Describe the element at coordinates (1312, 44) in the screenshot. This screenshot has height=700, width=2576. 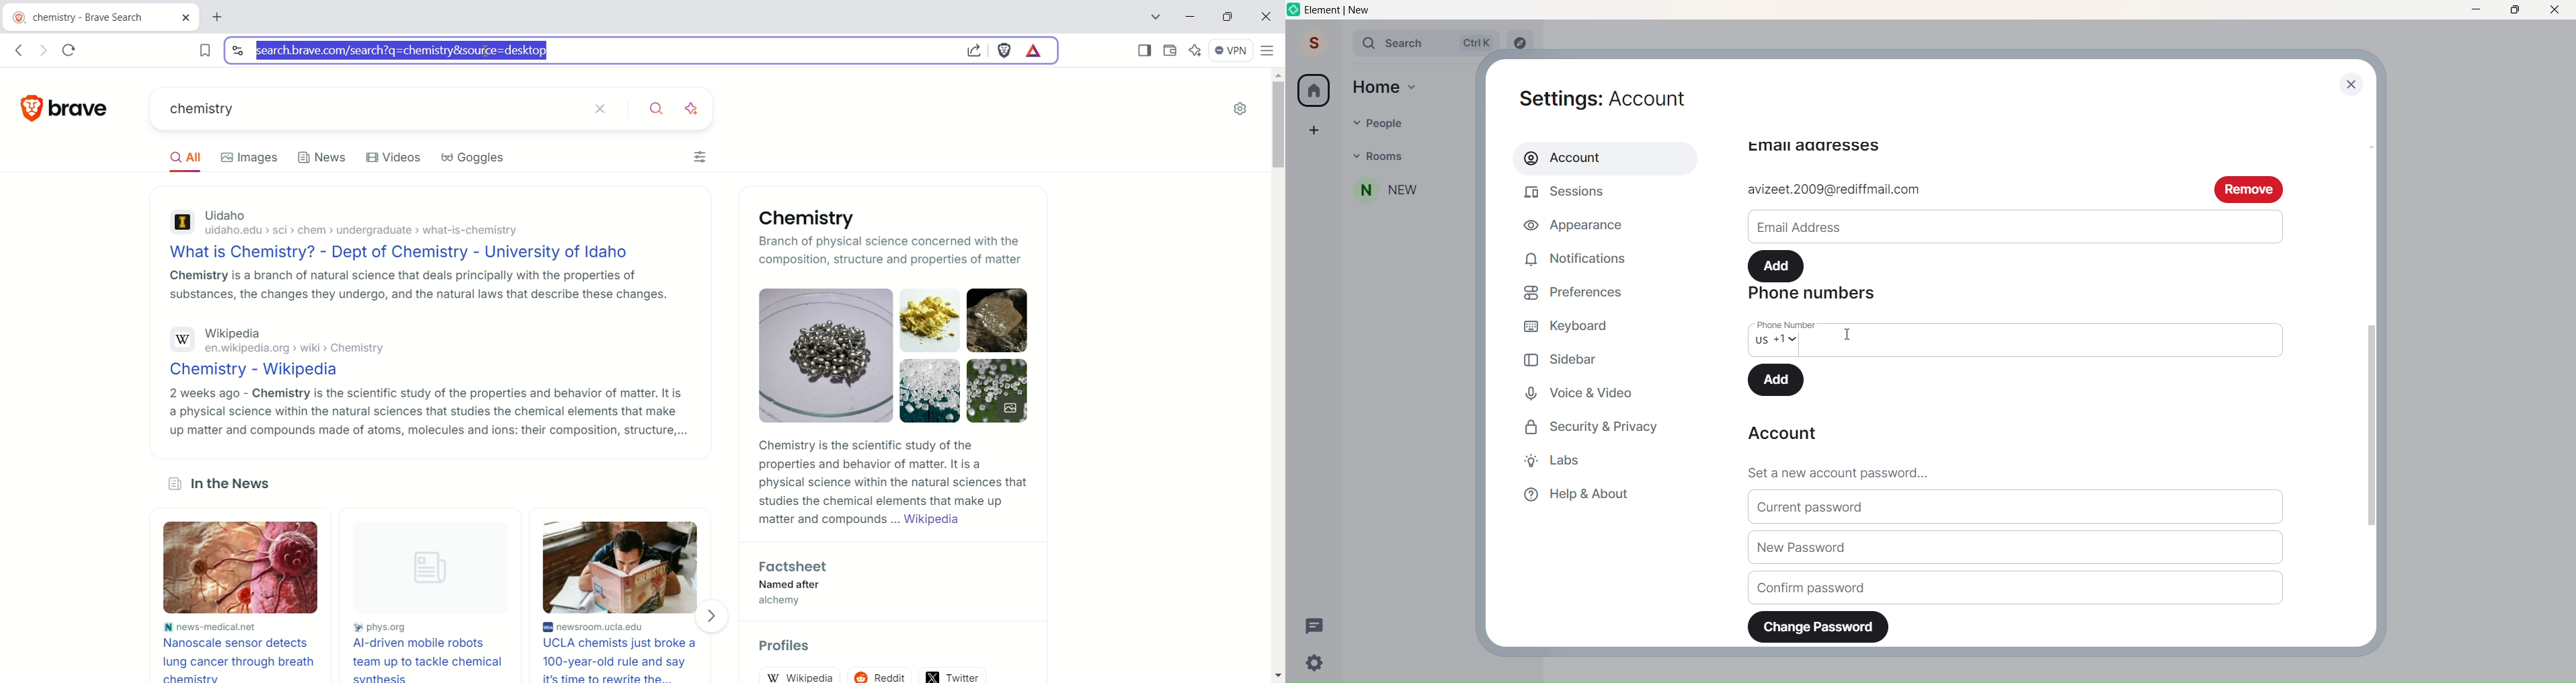
I see `Profile` at that location.